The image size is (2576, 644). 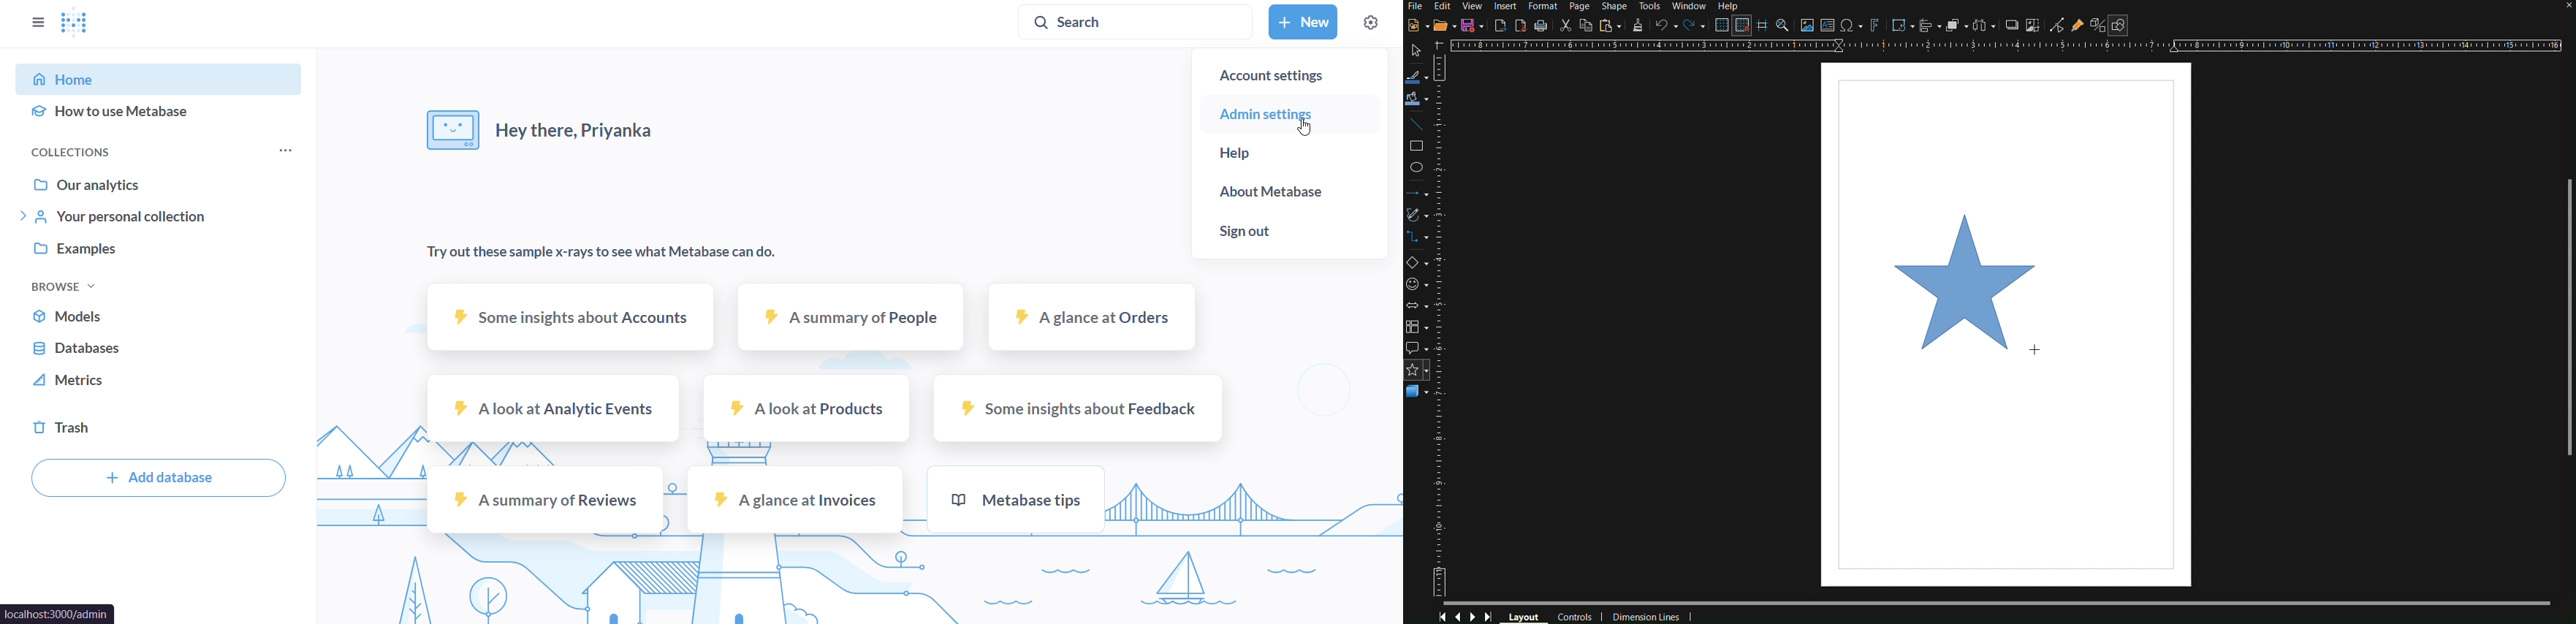 I want to click on Fill Color, so click(x=1417, y=98).